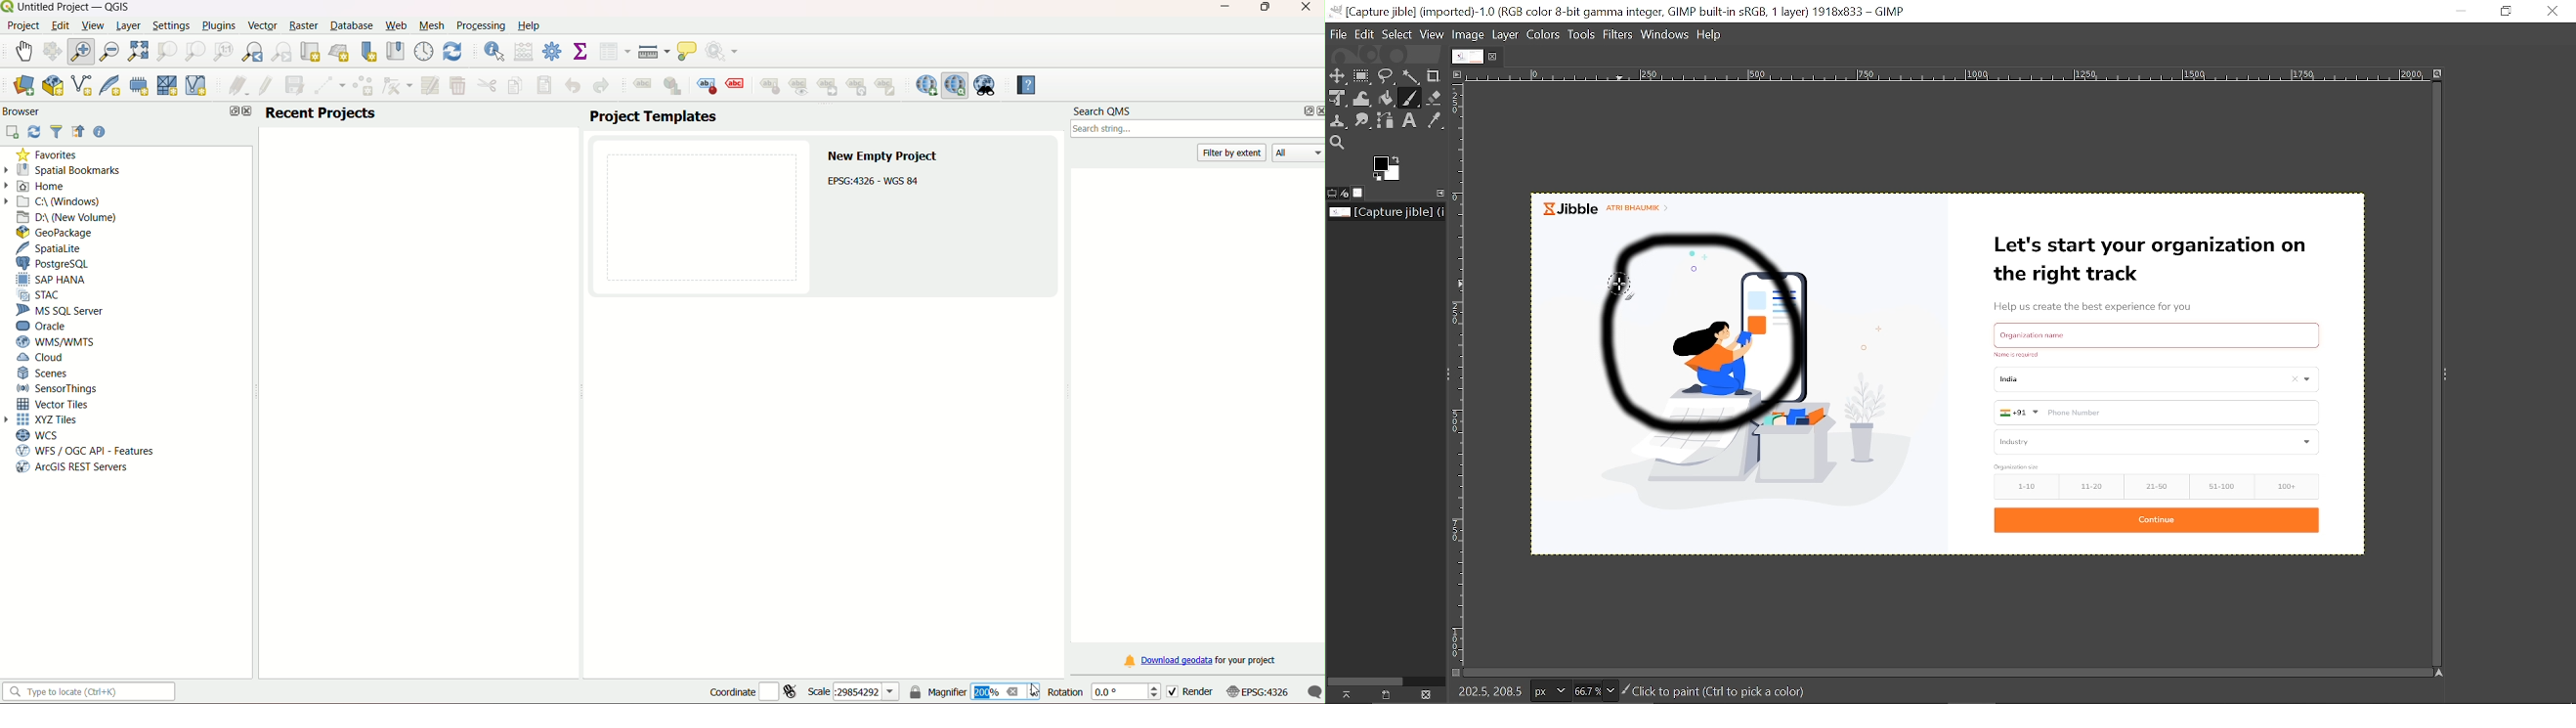  I want to click on close, so click(1317, 111).